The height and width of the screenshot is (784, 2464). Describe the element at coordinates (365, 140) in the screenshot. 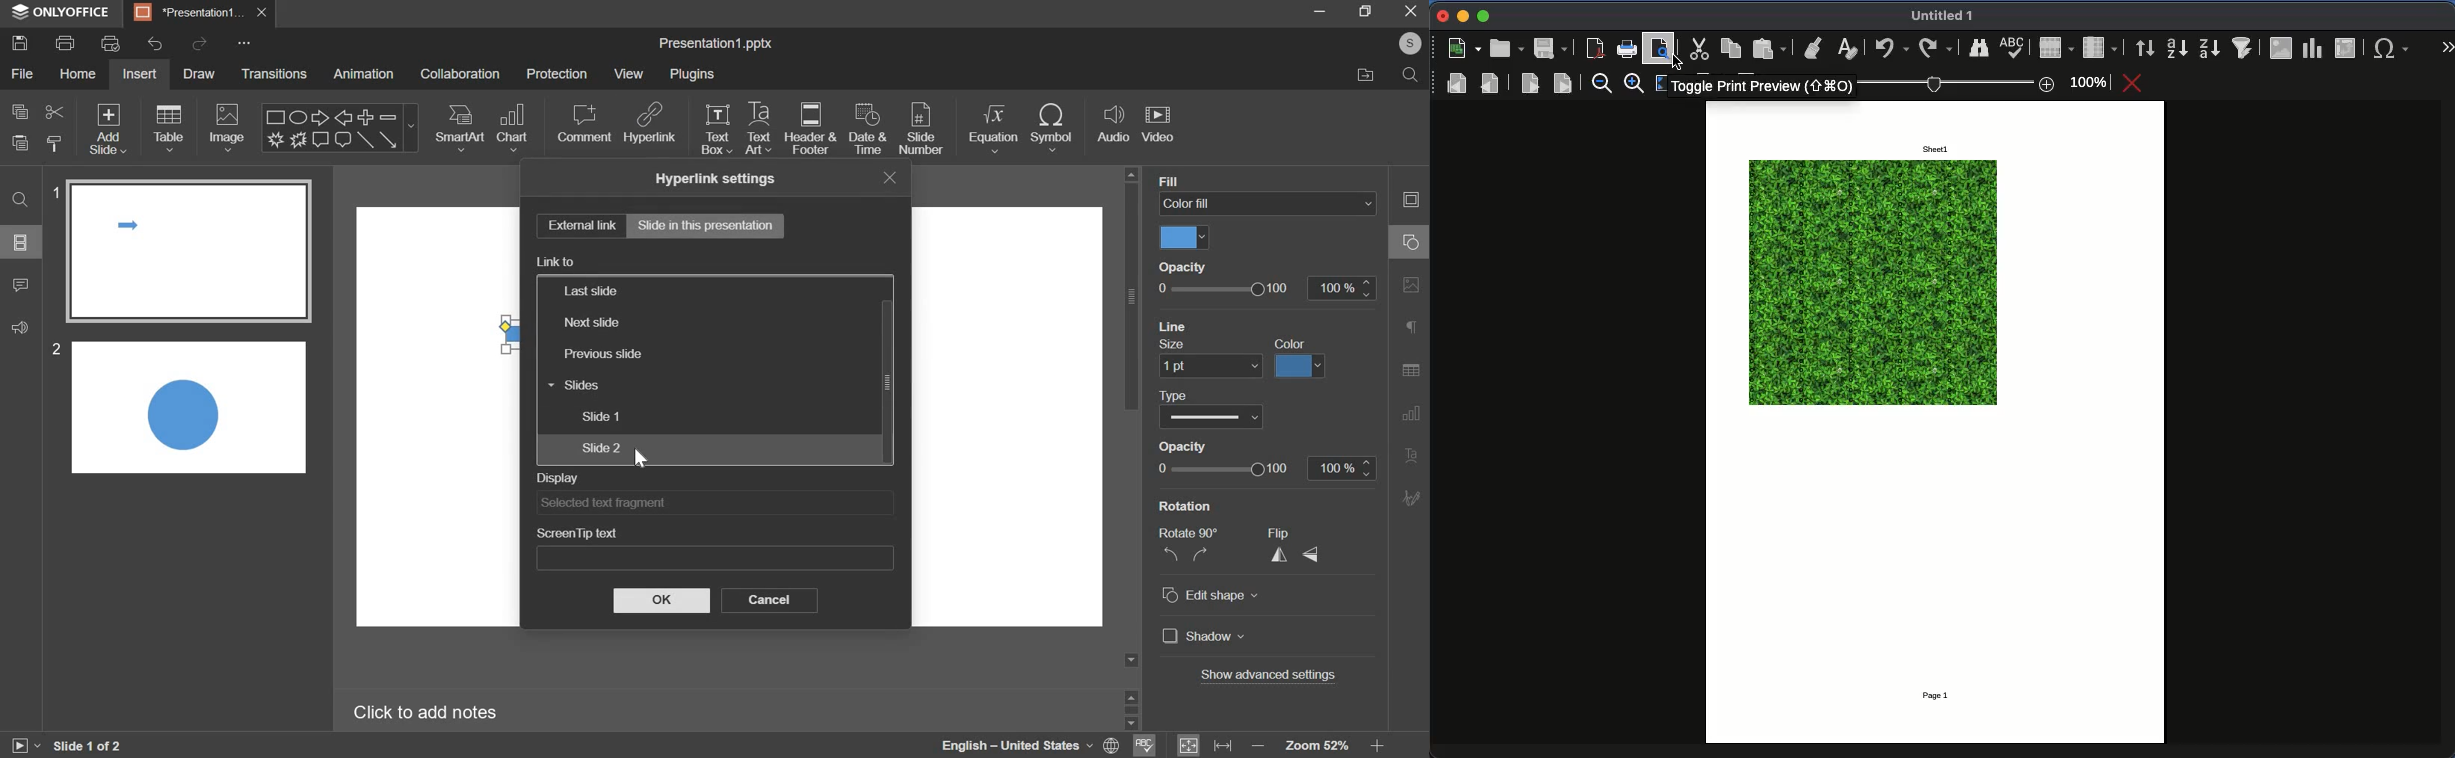

I see `Line` at that location.